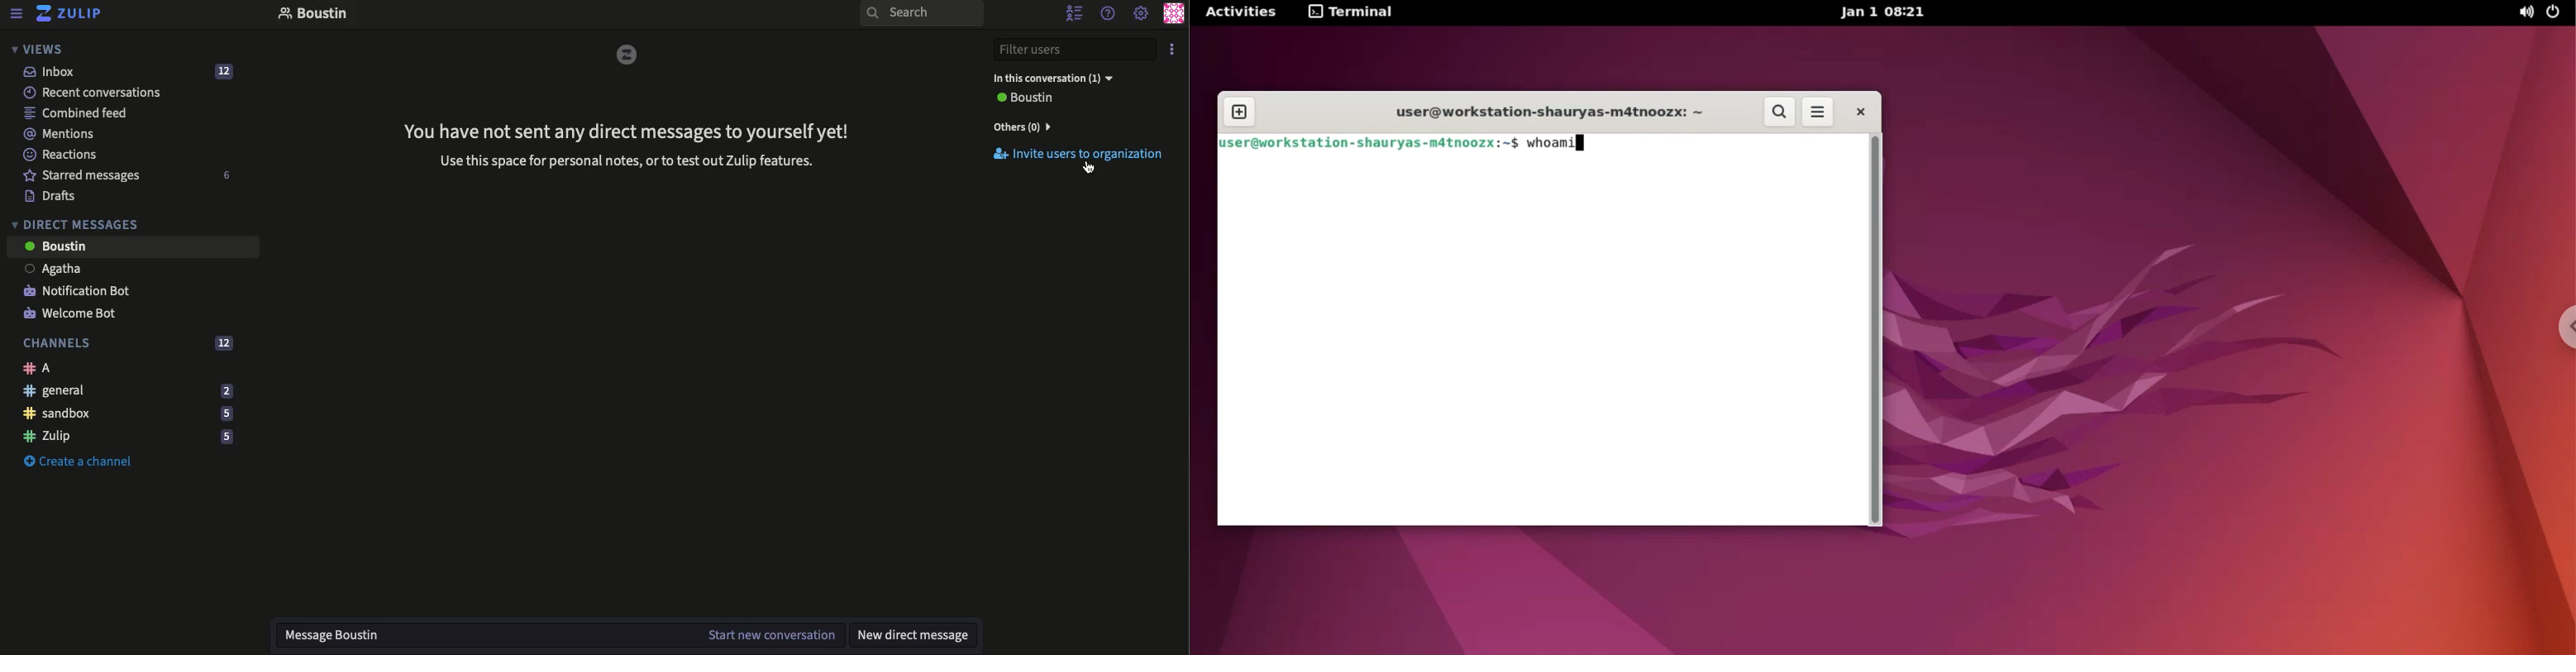 This screenshot has height=672, width=2576. What do you see at coordinates (124, 175) in the screenshot?
I see `Starred messages` at bounding box center [124, 175].